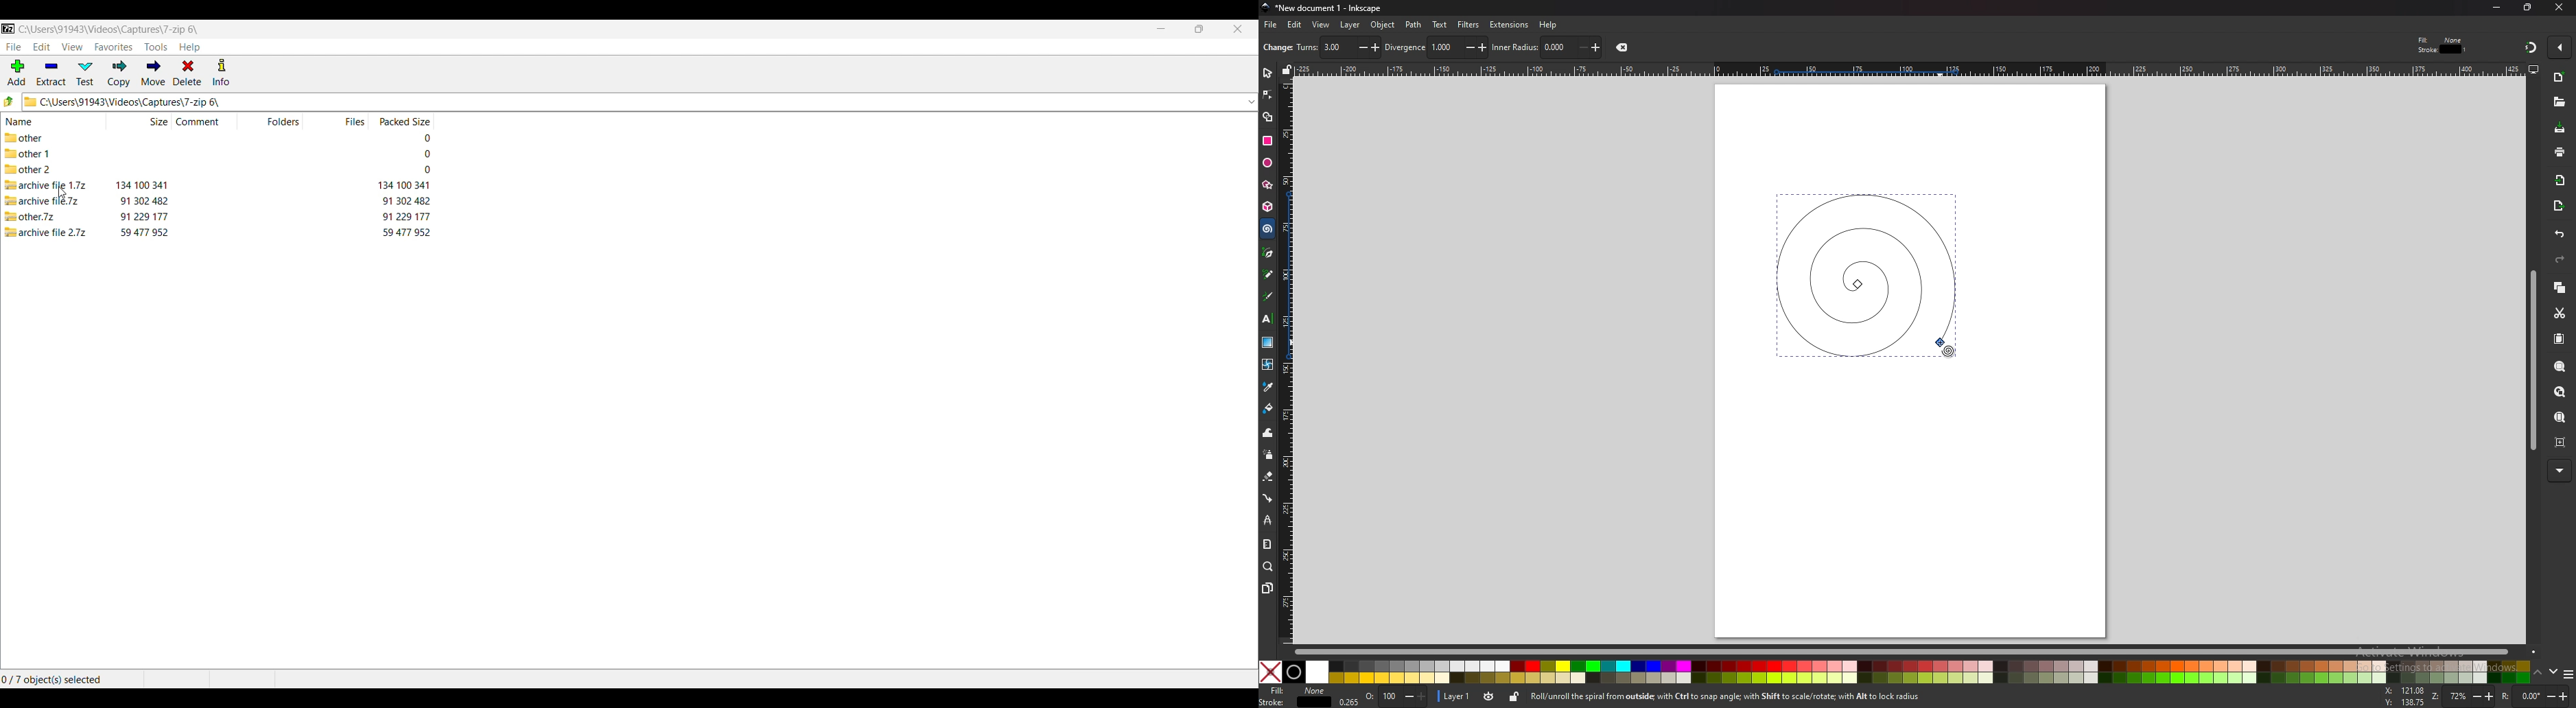  What do you see at coordinates (1621, 47) in the screenshot?
I see `close` at bounding box center [1621, 47].